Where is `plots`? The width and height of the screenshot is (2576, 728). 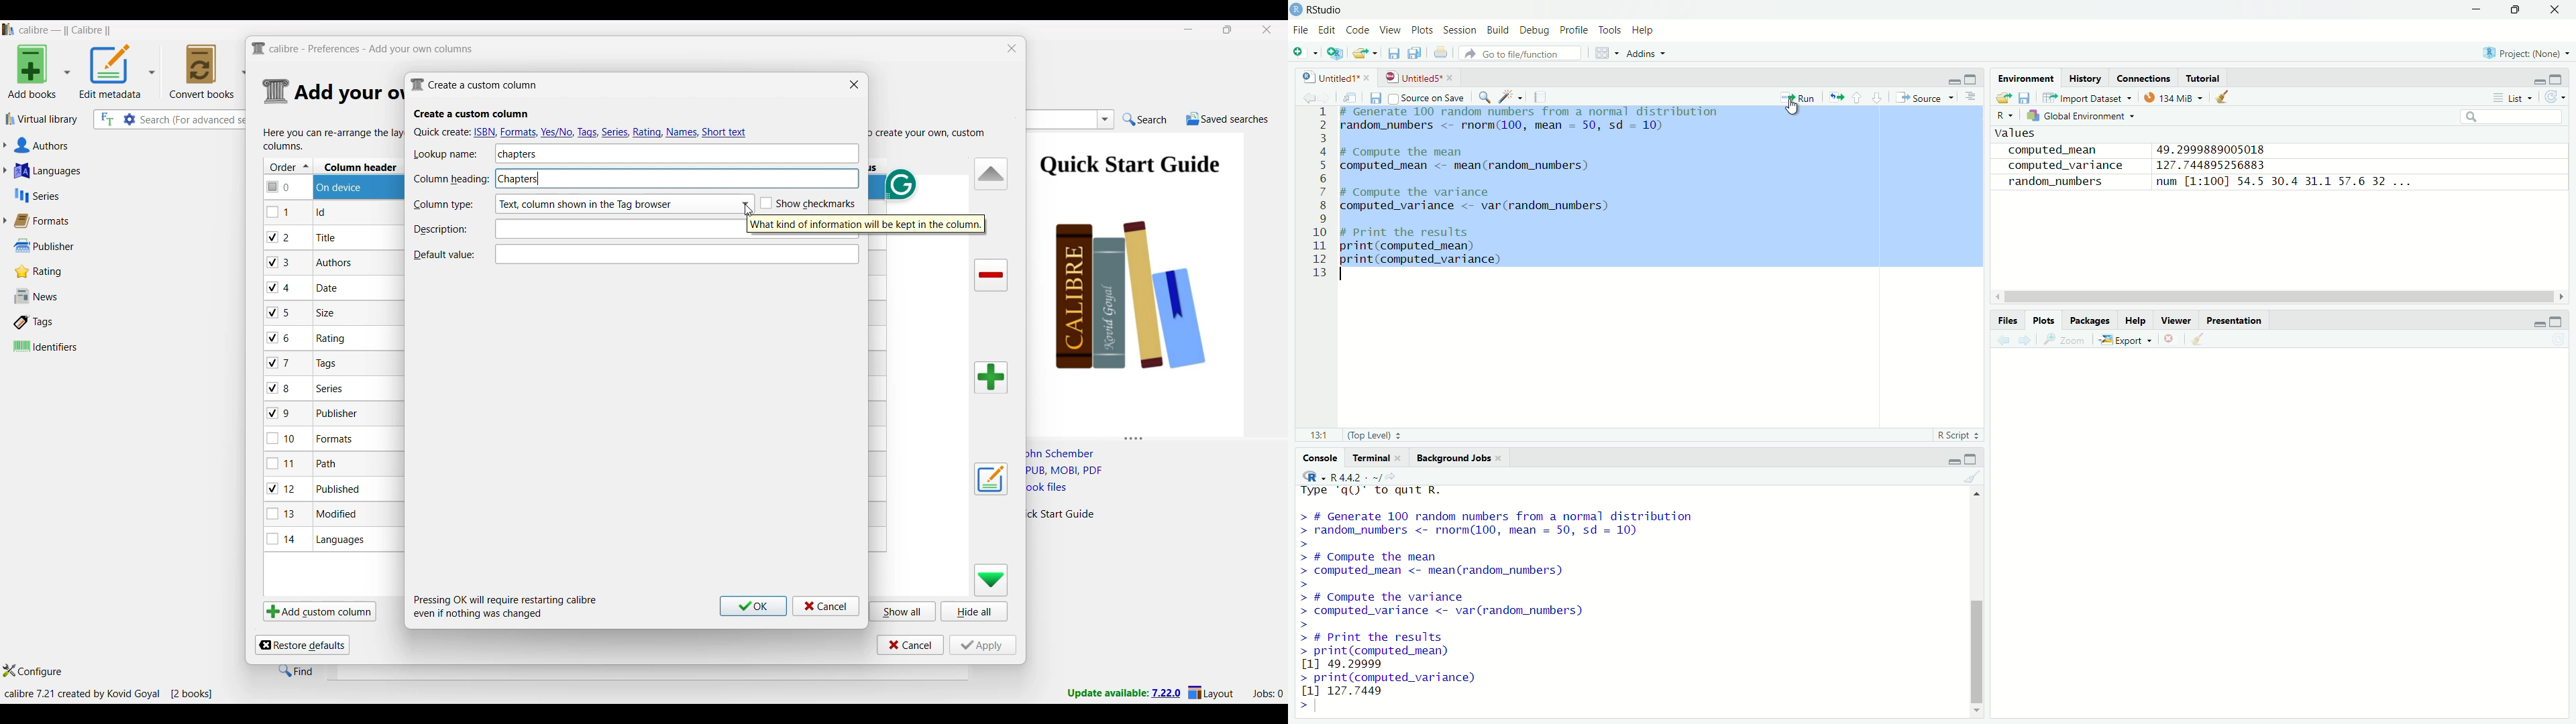
plots is located at coordinates (1424, 31).